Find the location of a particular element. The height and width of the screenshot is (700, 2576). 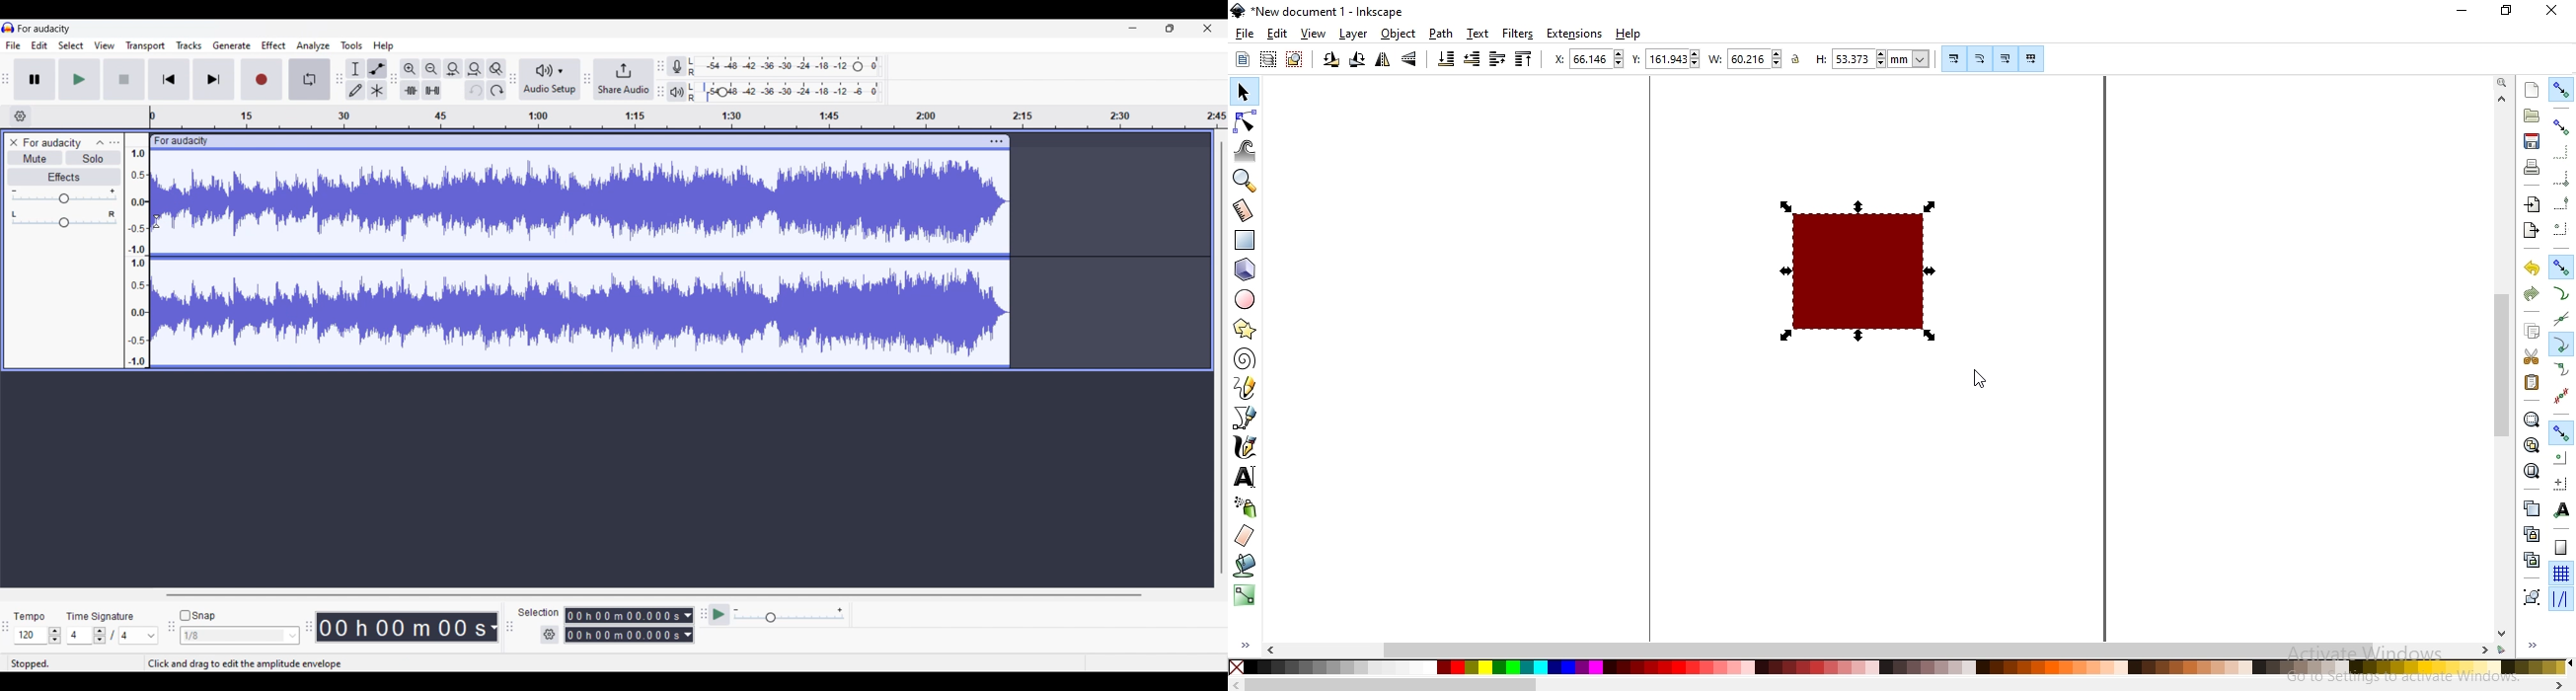

spray objects by sculpting or painting is located at coordinates (1245, 507).